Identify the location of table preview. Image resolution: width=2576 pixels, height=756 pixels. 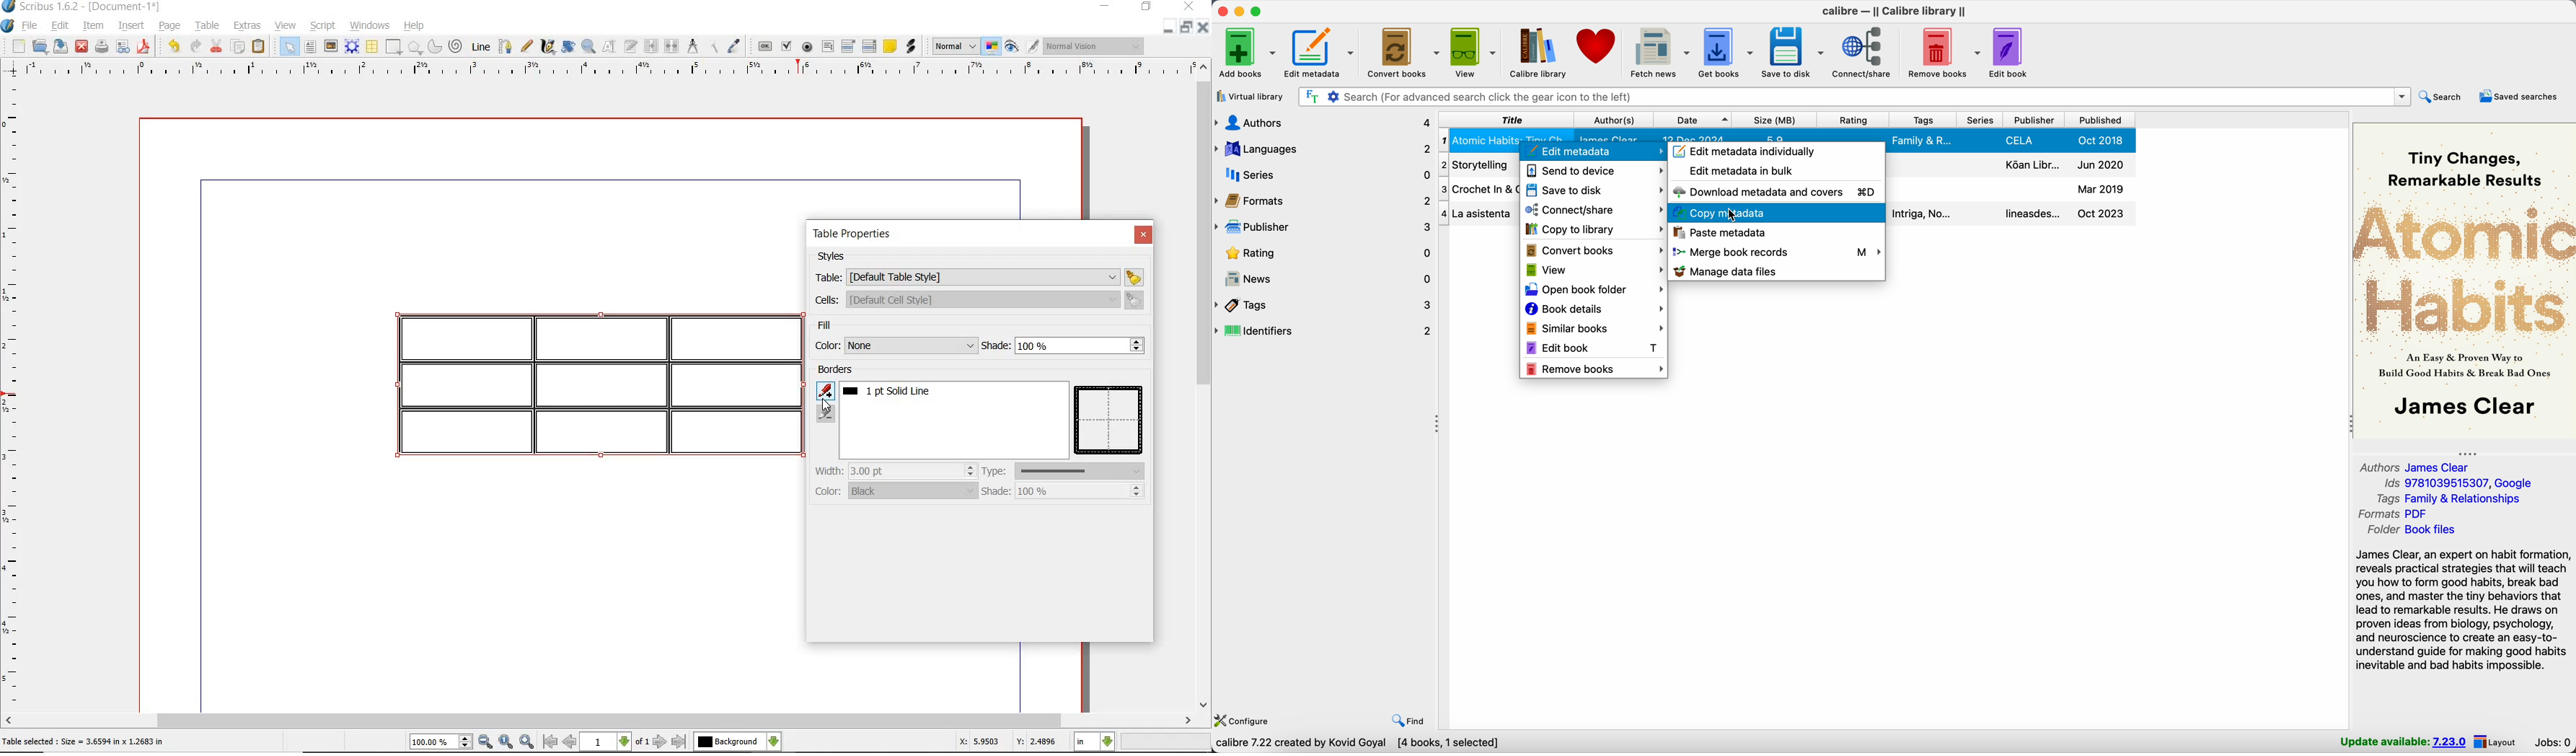
(1111, 421).